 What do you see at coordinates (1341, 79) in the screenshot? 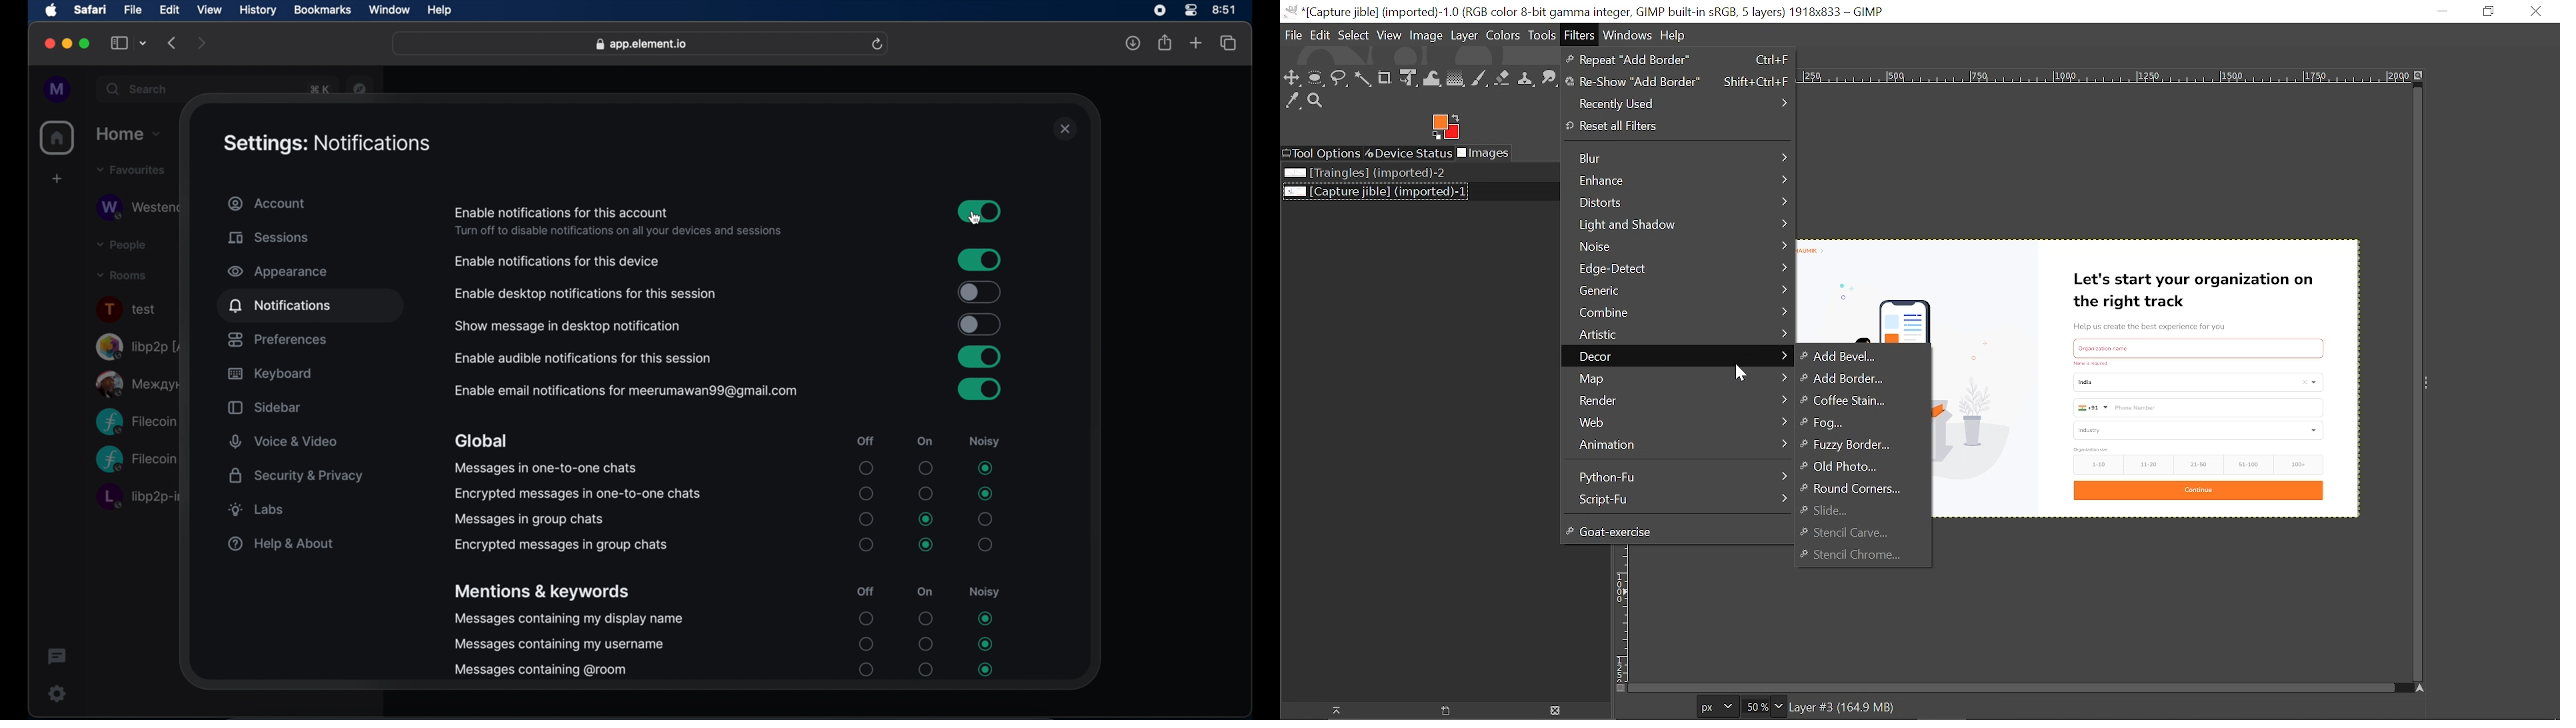
I see `Free select tool` at bounding box center [1341, 79].